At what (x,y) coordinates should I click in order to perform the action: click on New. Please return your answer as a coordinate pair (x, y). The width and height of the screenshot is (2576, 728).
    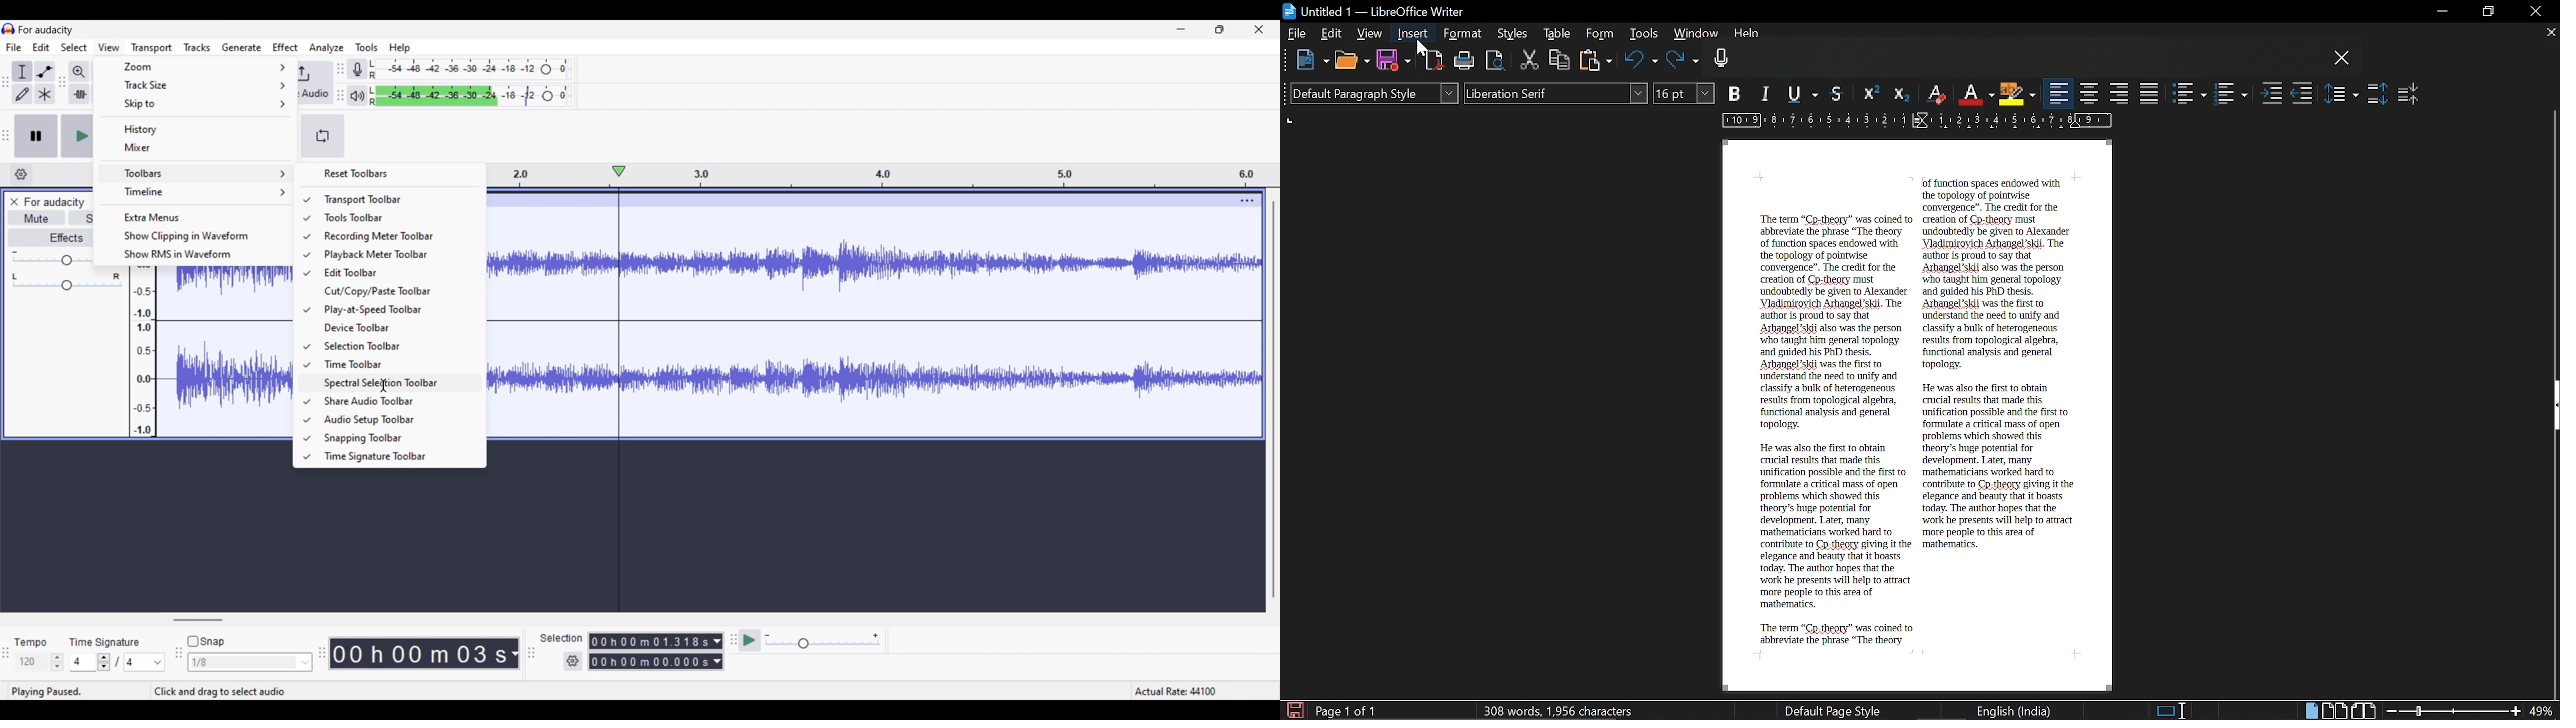
    Looking at the image, I should click on (1312, 61).